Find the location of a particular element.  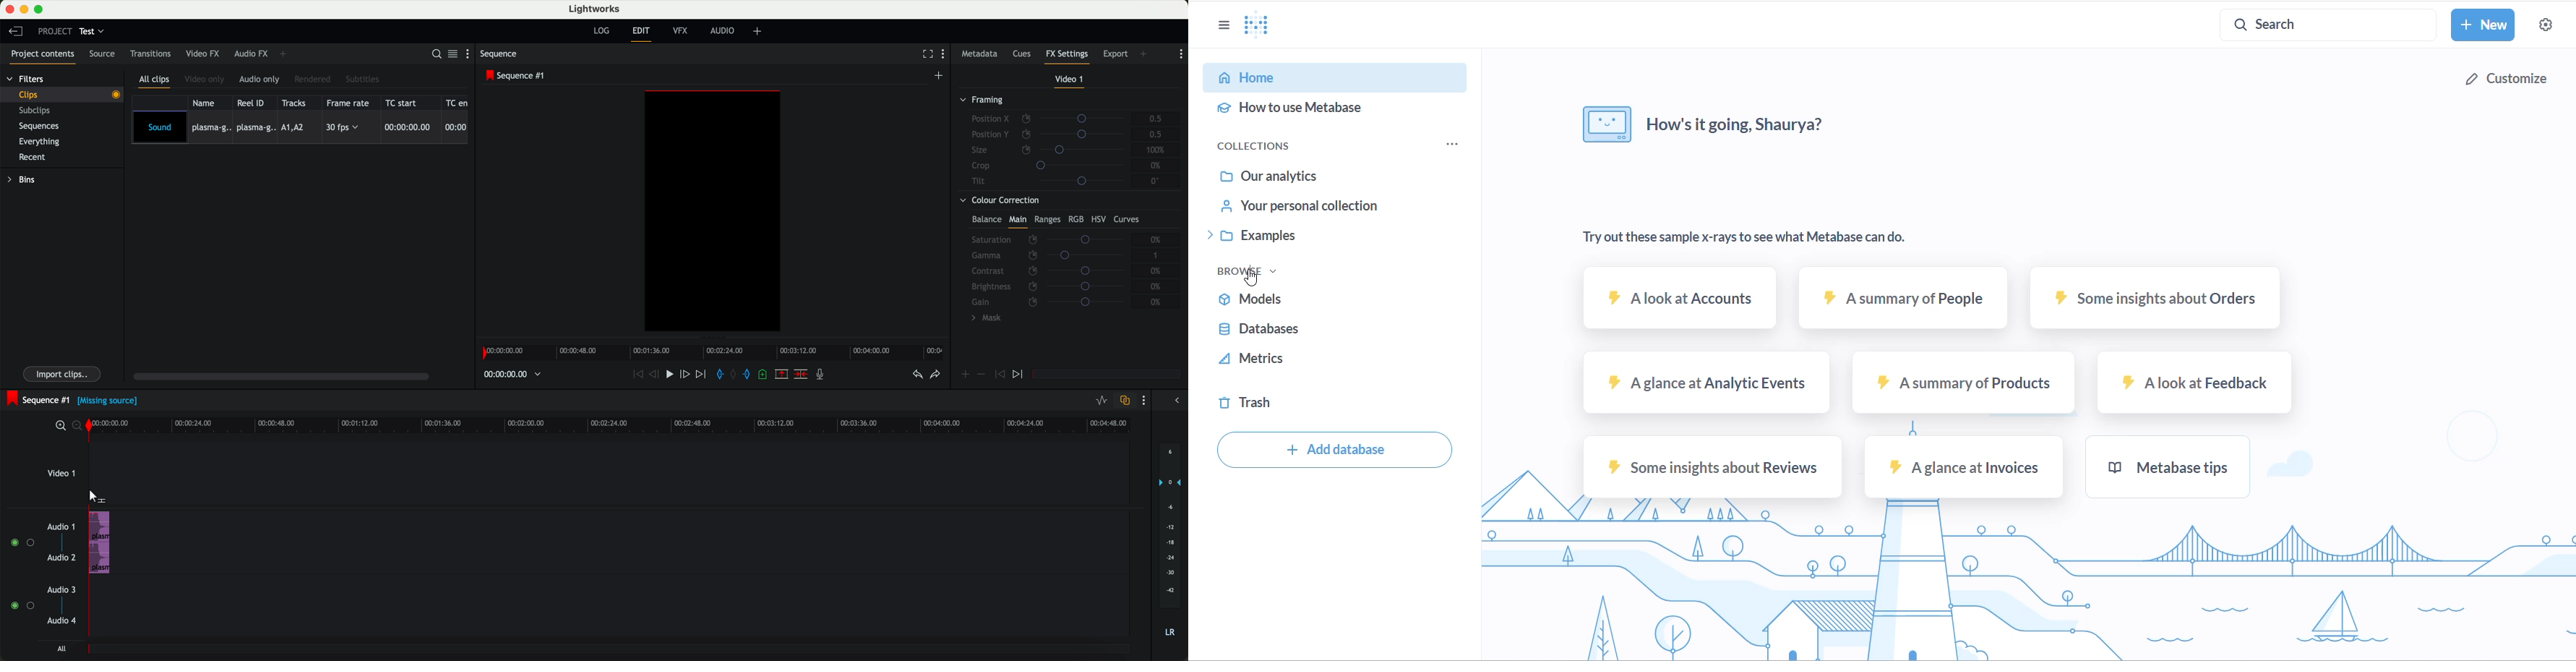

move foward is located at coordinates (702, 375).